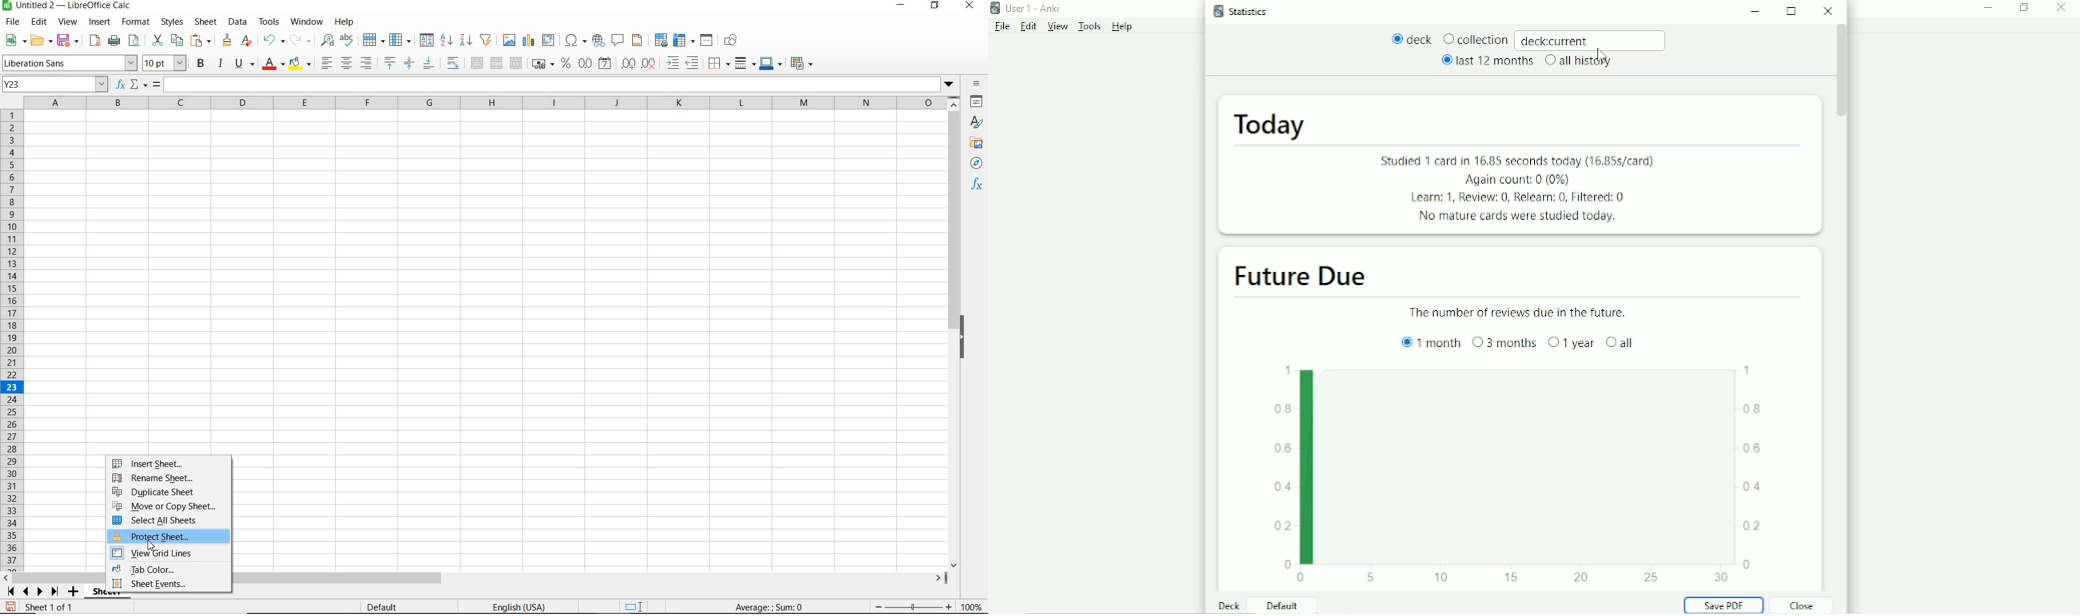 The image size is (2100, 616). Describe the element at coordinates (618, 39) in the screenshot. I see `INSERT COMMENT` at that location.